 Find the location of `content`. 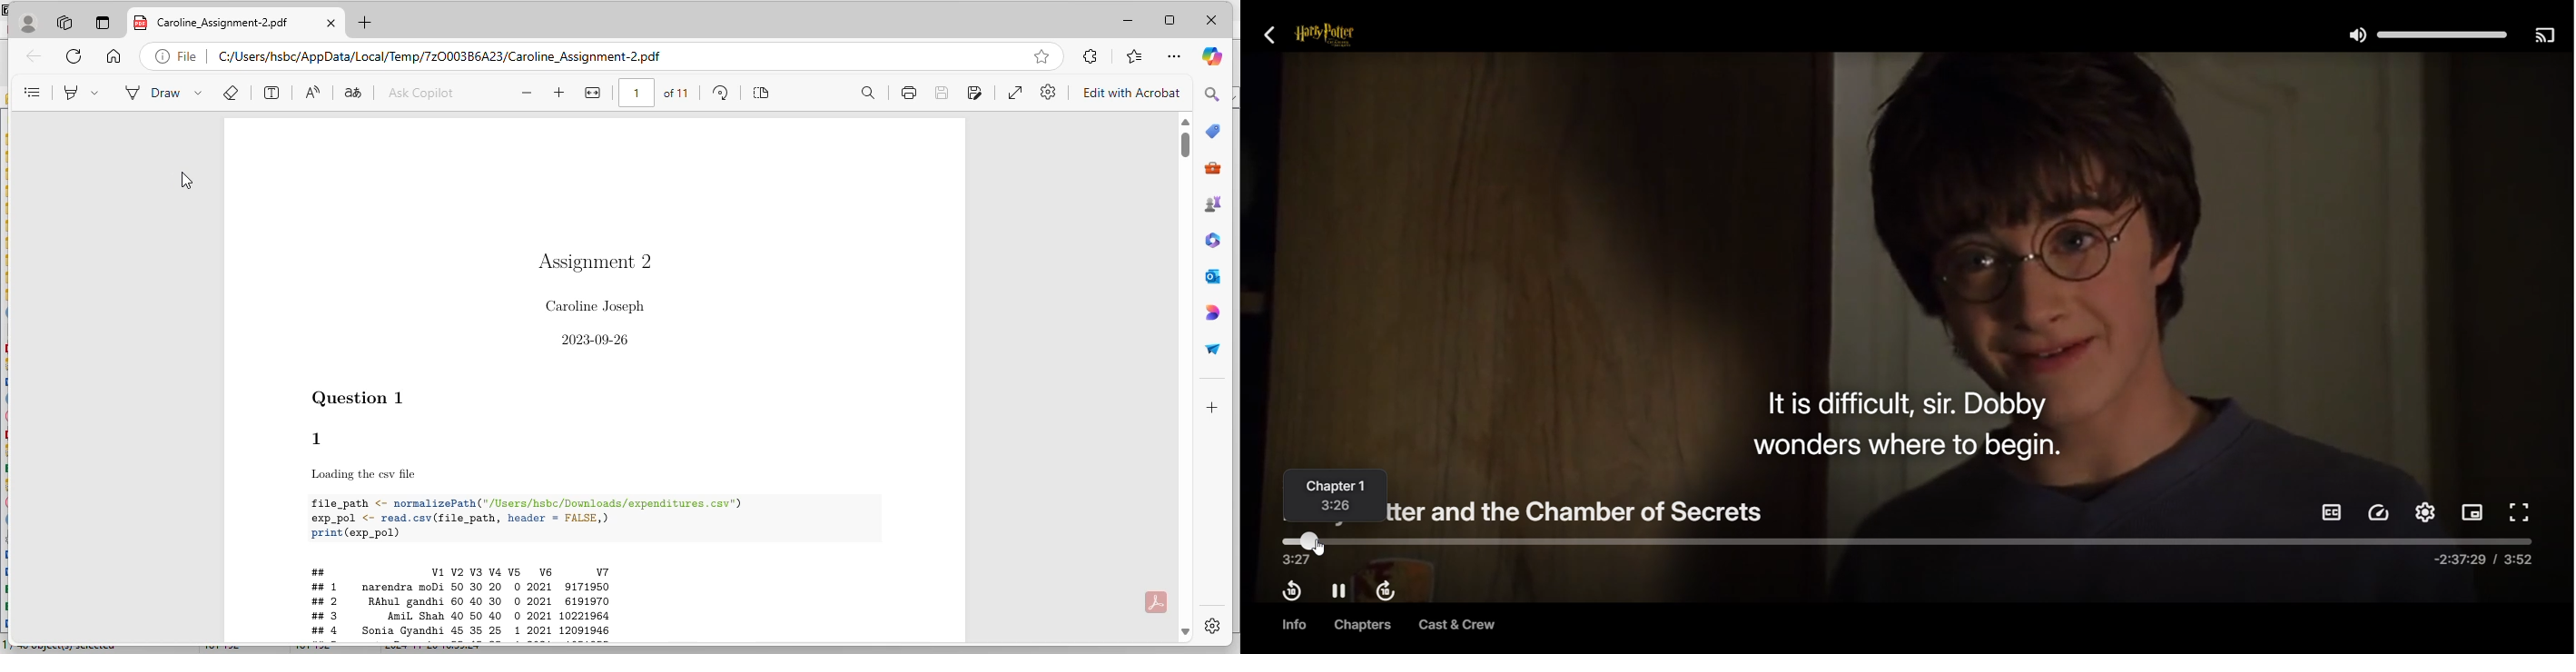

content is located at coordinates (34, 92).